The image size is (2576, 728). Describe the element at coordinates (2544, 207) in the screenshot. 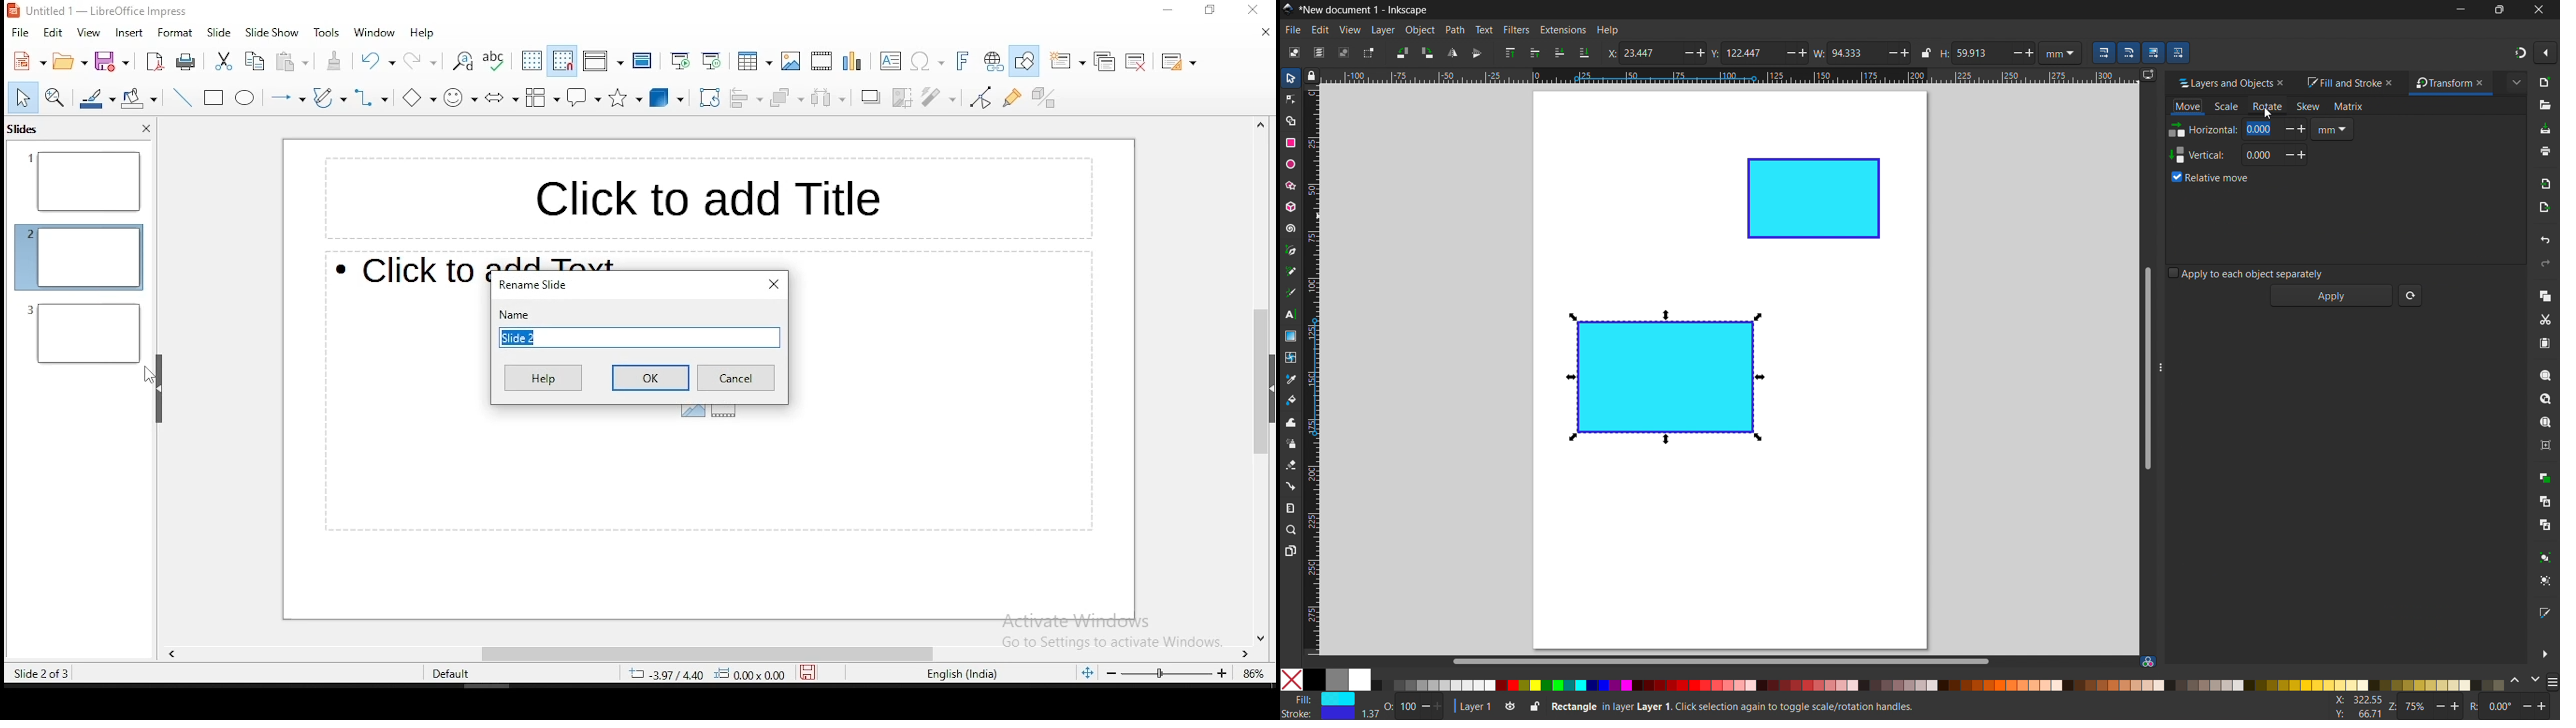

I see `open export` at that location.